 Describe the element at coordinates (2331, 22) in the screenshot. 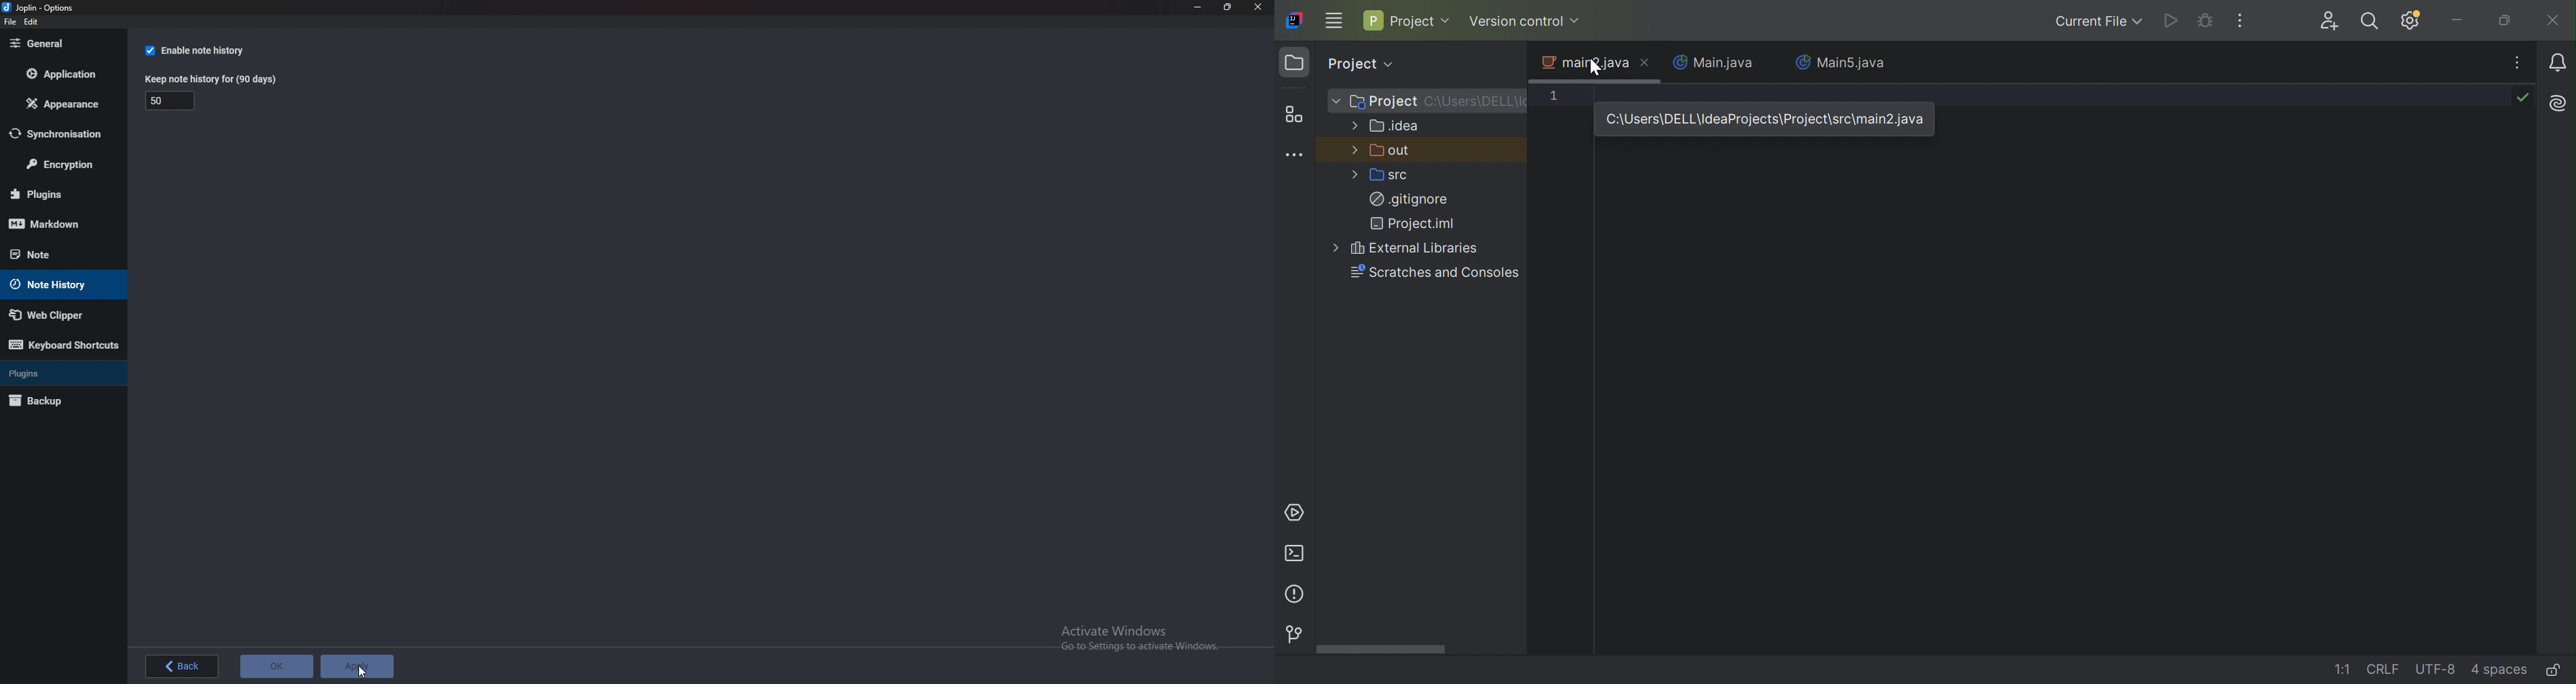

I see `Code with me` at that location.